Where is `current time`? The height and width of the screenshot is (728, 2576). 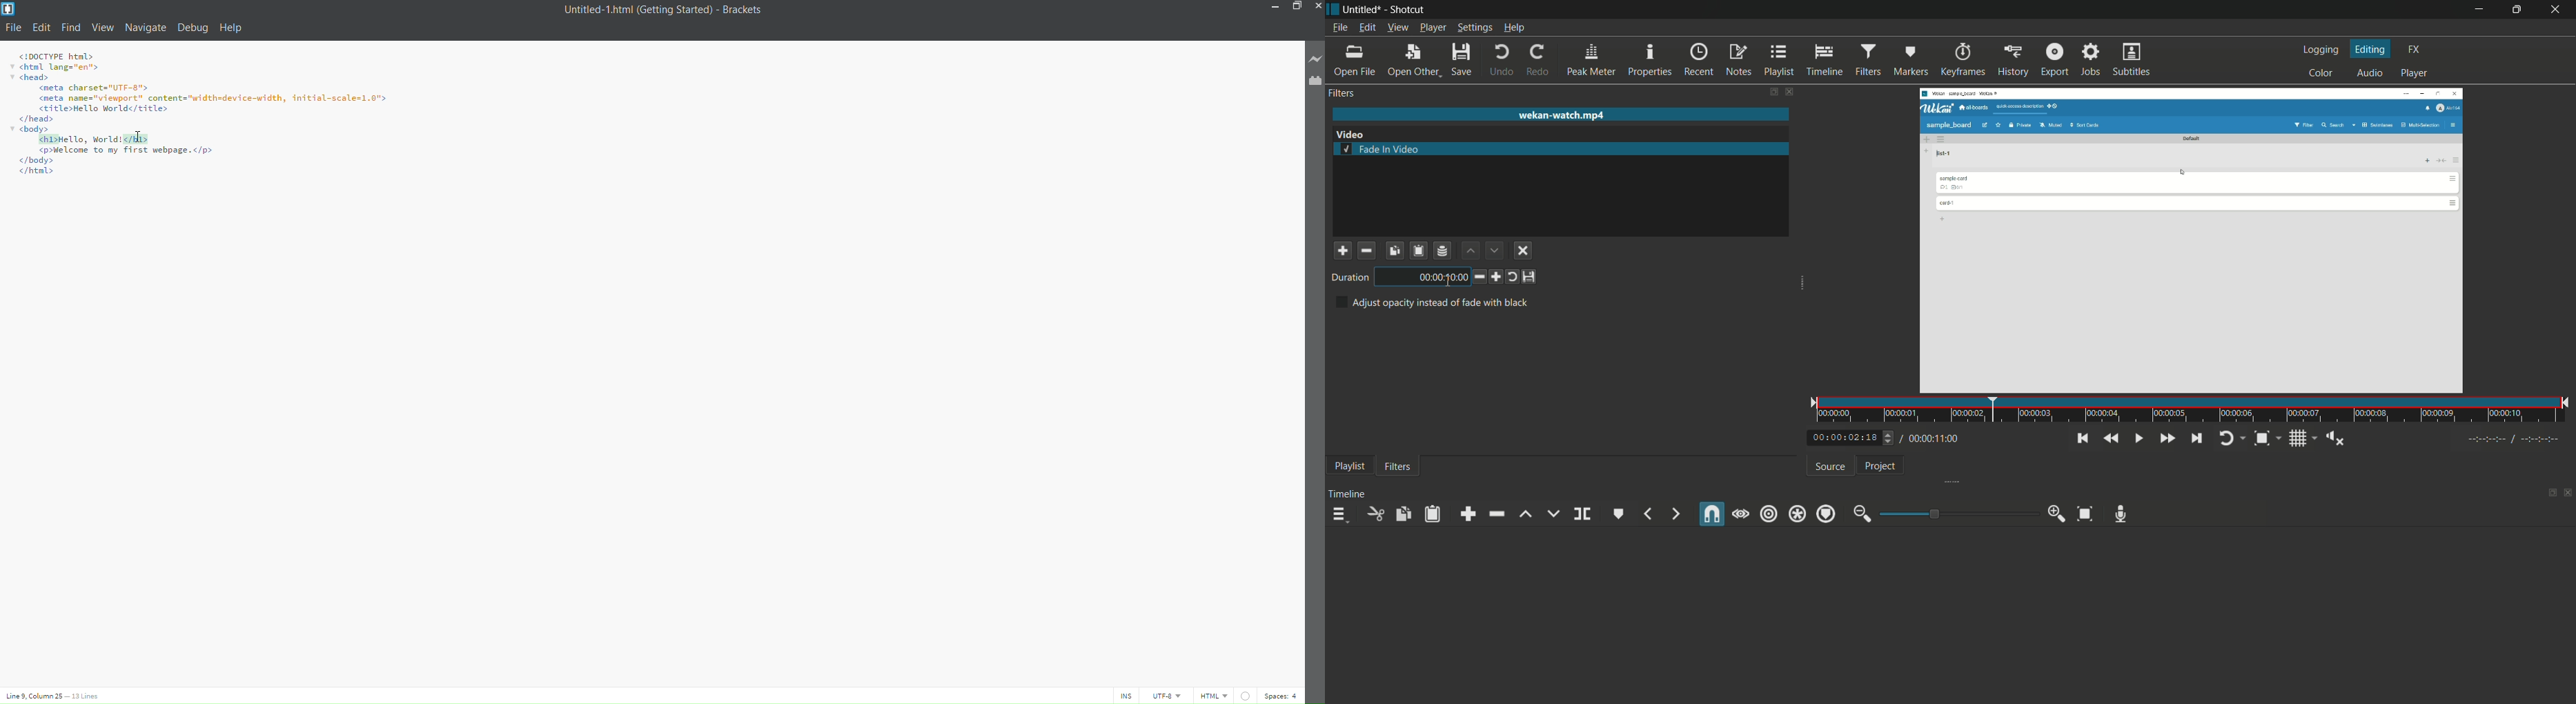
current time is located at coordinates (1840, 438).